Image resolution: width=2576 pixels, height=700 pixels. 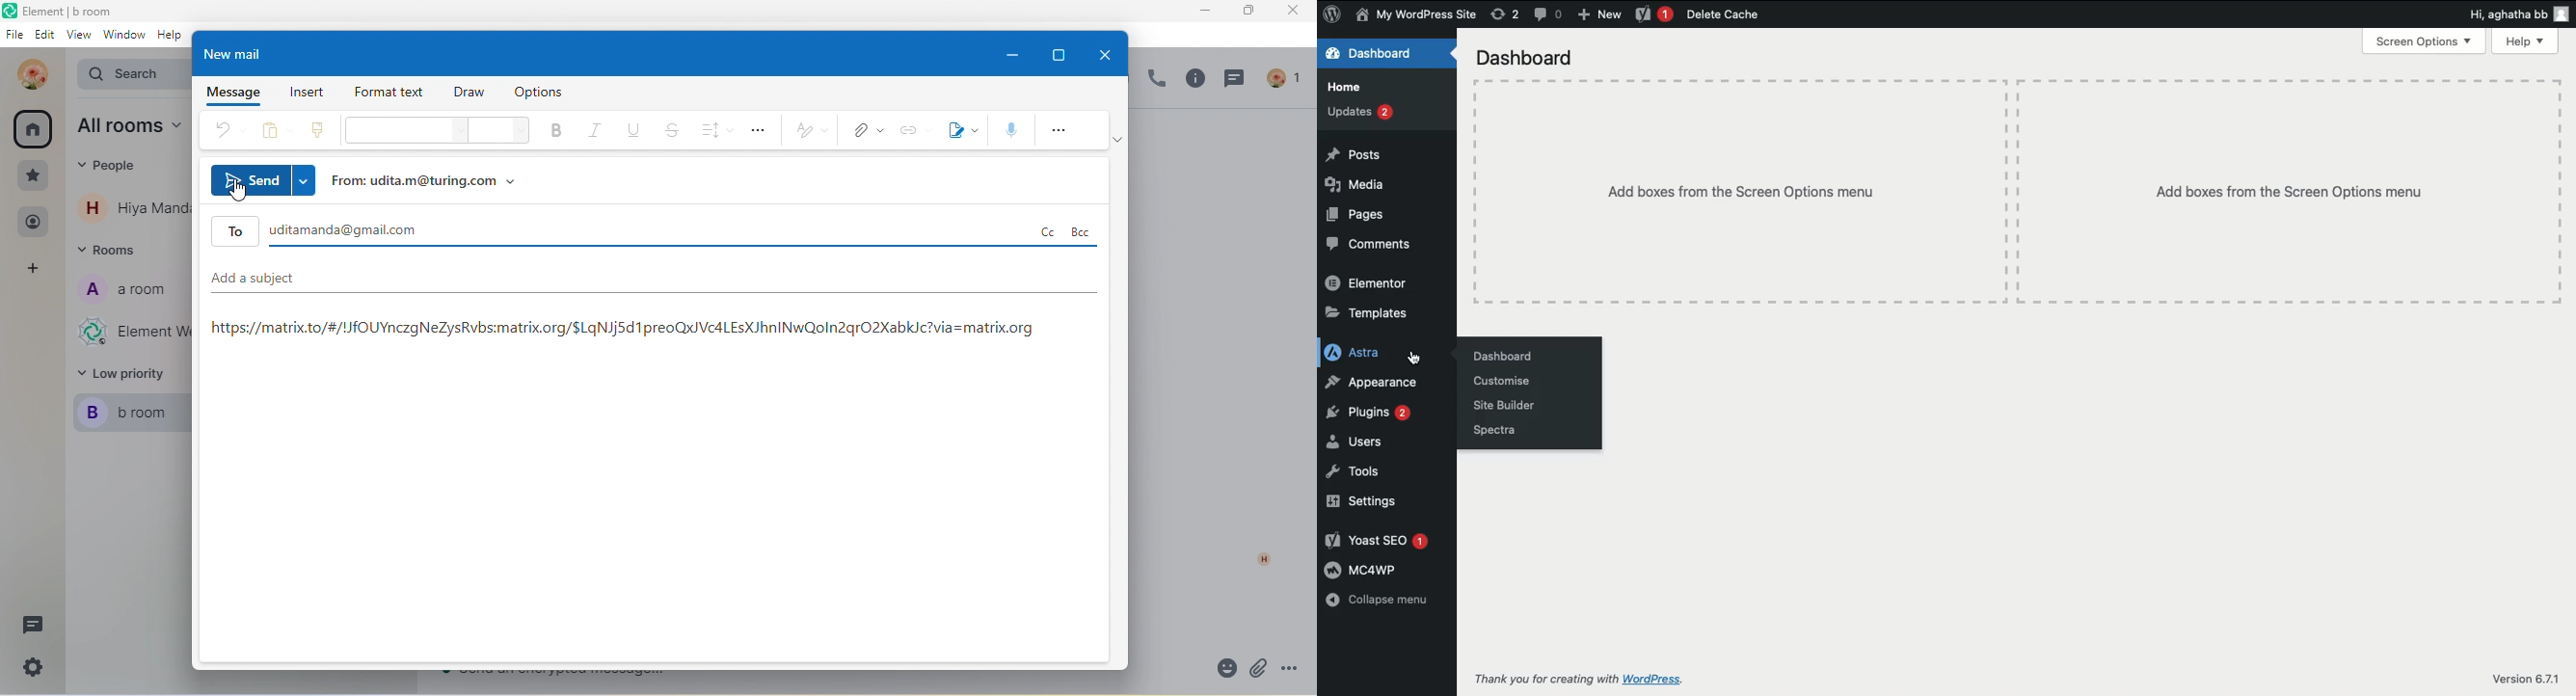 I want to click on ribbon option, so click(x=1120, y=146).